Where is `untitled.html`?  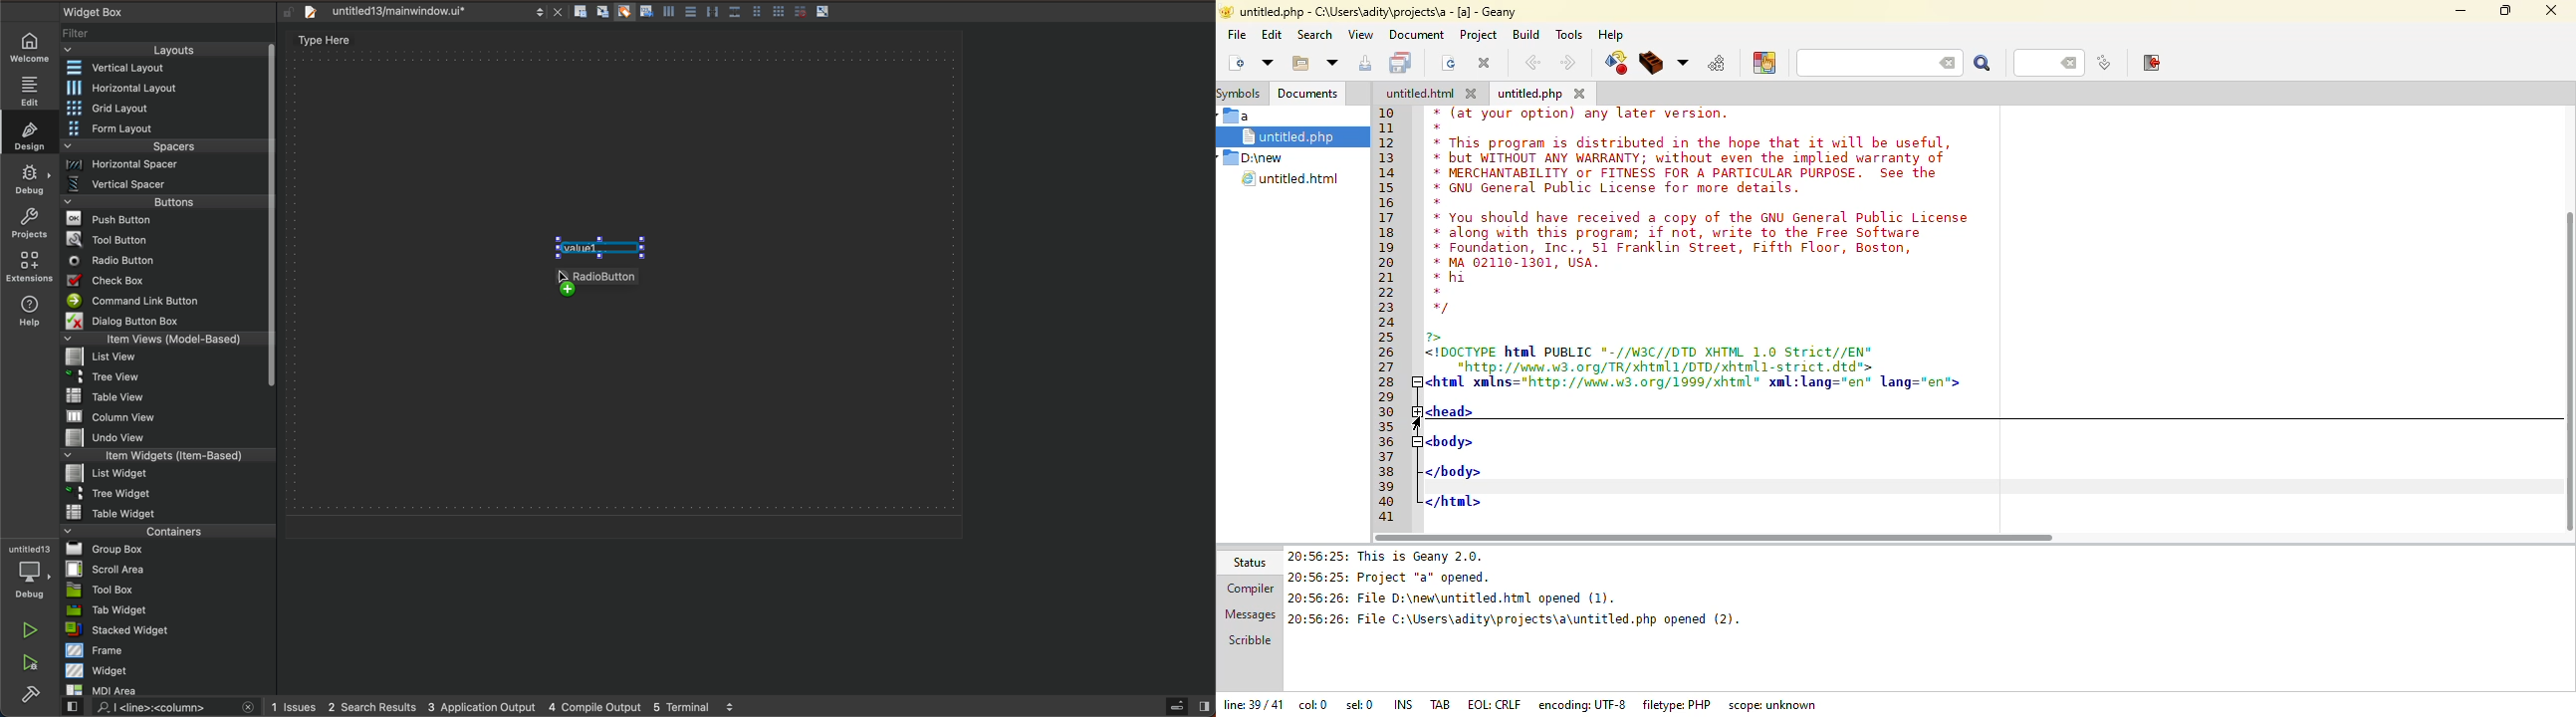 untitled.html is located at coordinates (1293, 179).